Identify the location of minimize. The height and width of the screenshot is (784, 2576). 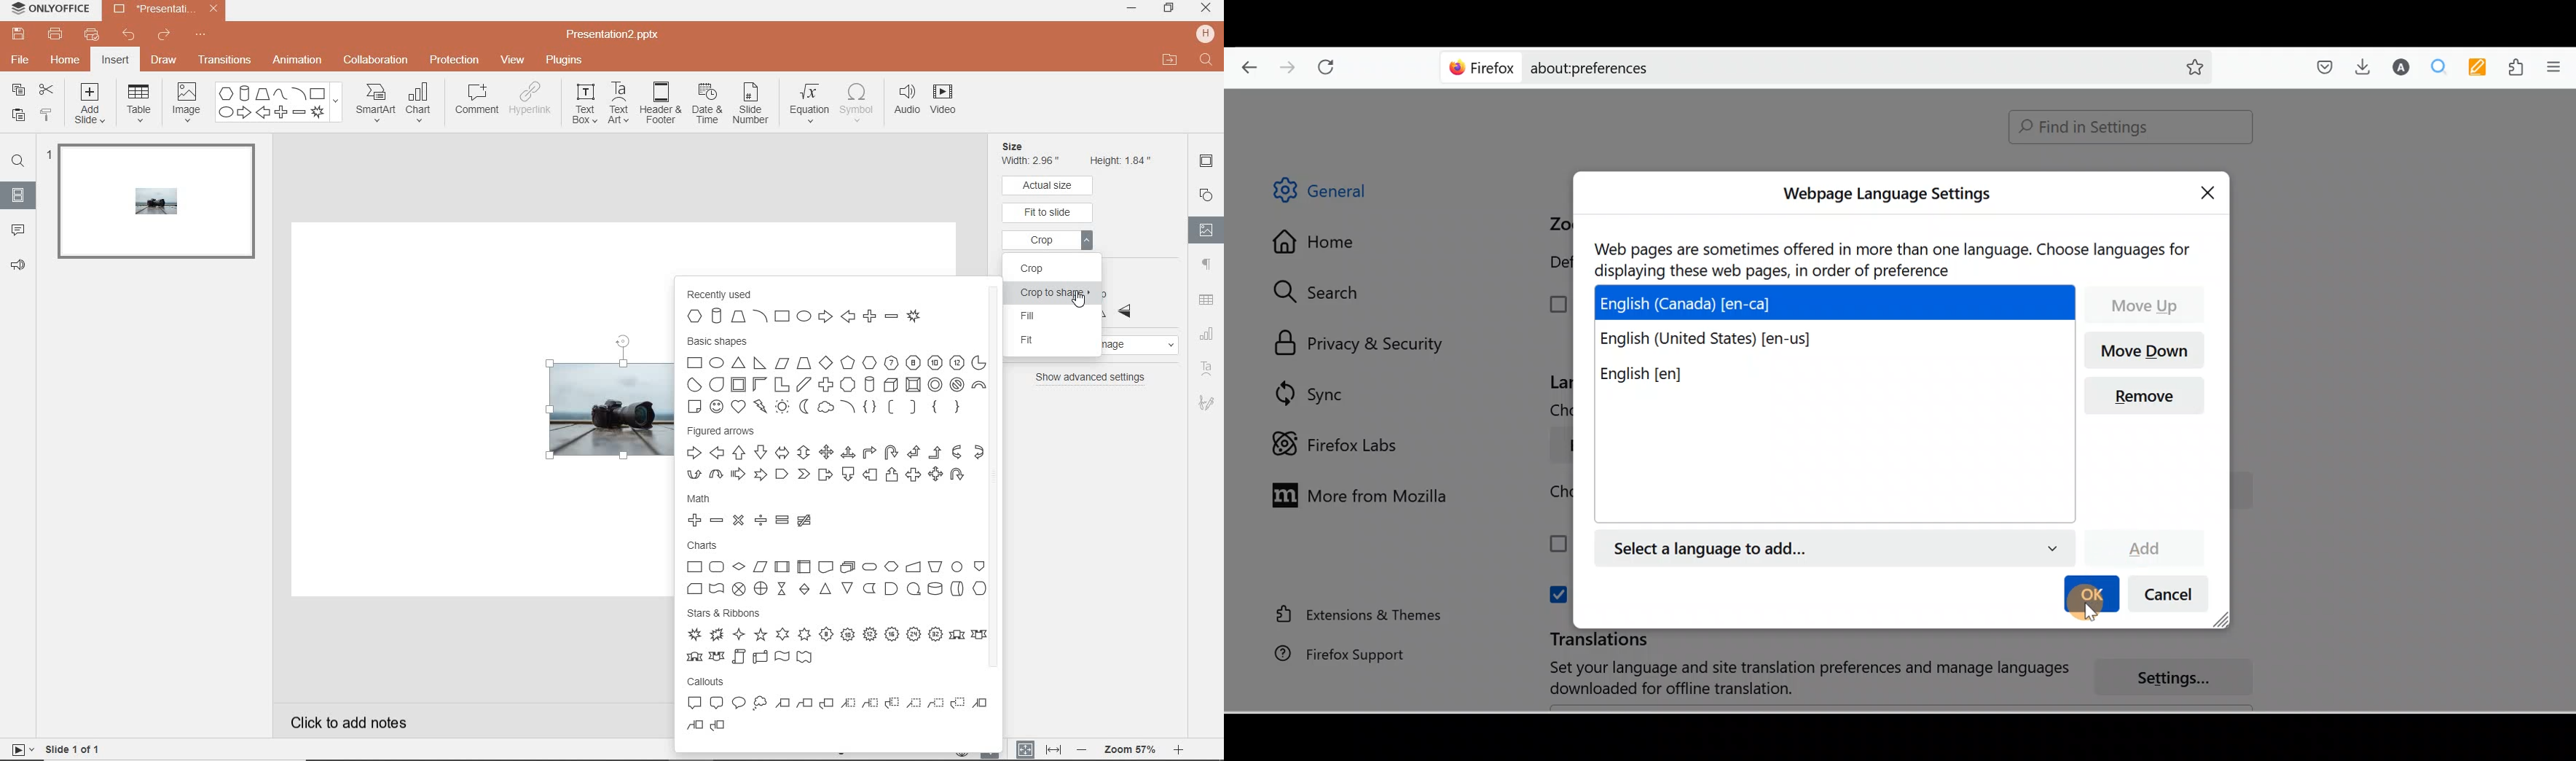
(1134, 9).